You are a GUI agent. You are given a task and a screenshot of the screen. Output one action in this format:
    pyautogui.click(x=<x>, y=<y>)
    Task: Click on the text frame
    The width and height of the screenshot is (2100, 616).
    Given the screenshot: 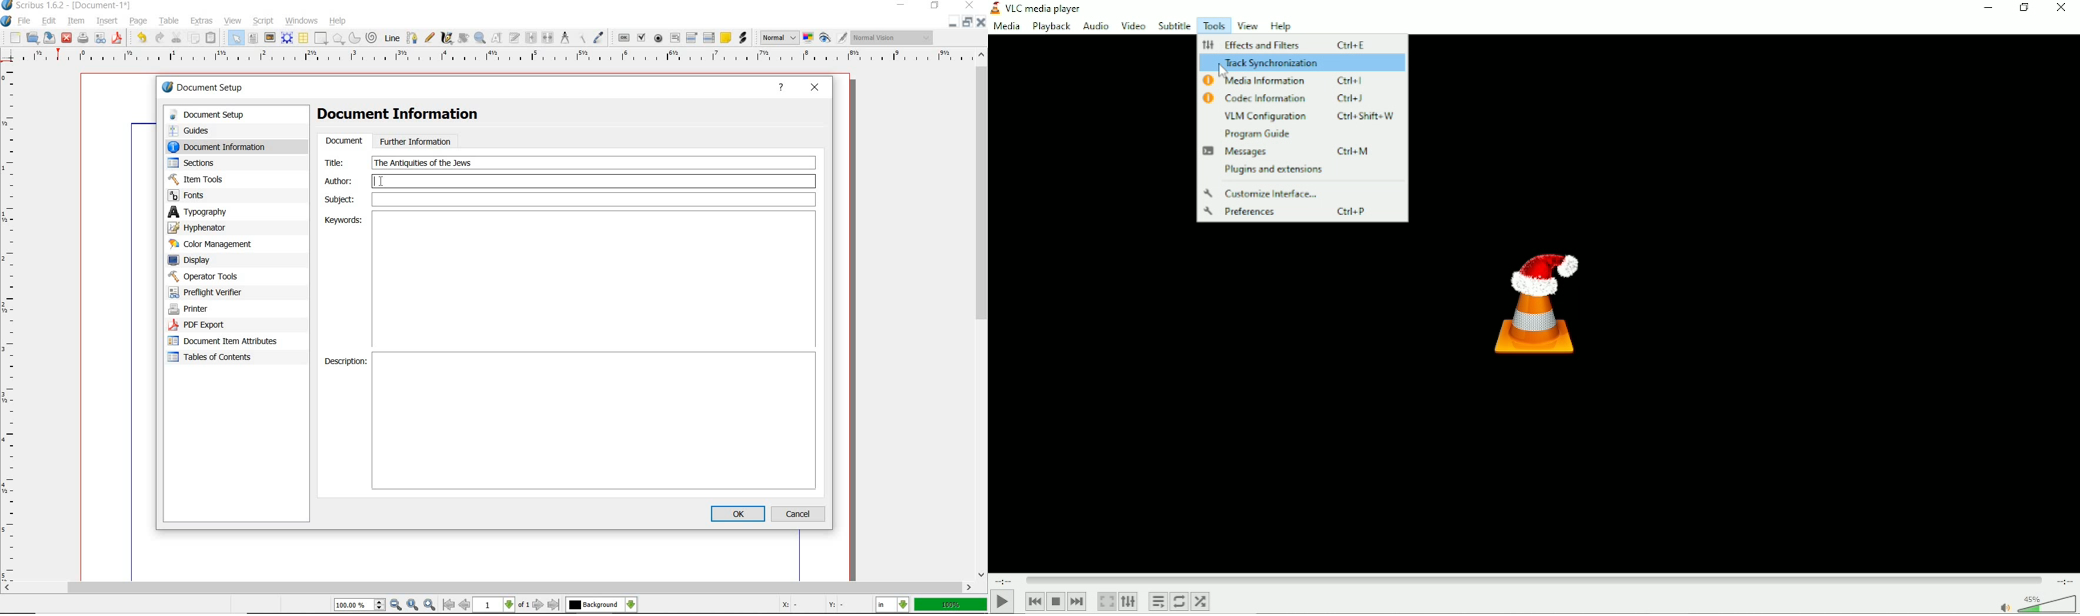 What is the action you would take?
    pyautogui.click(x=253, y=38)
    